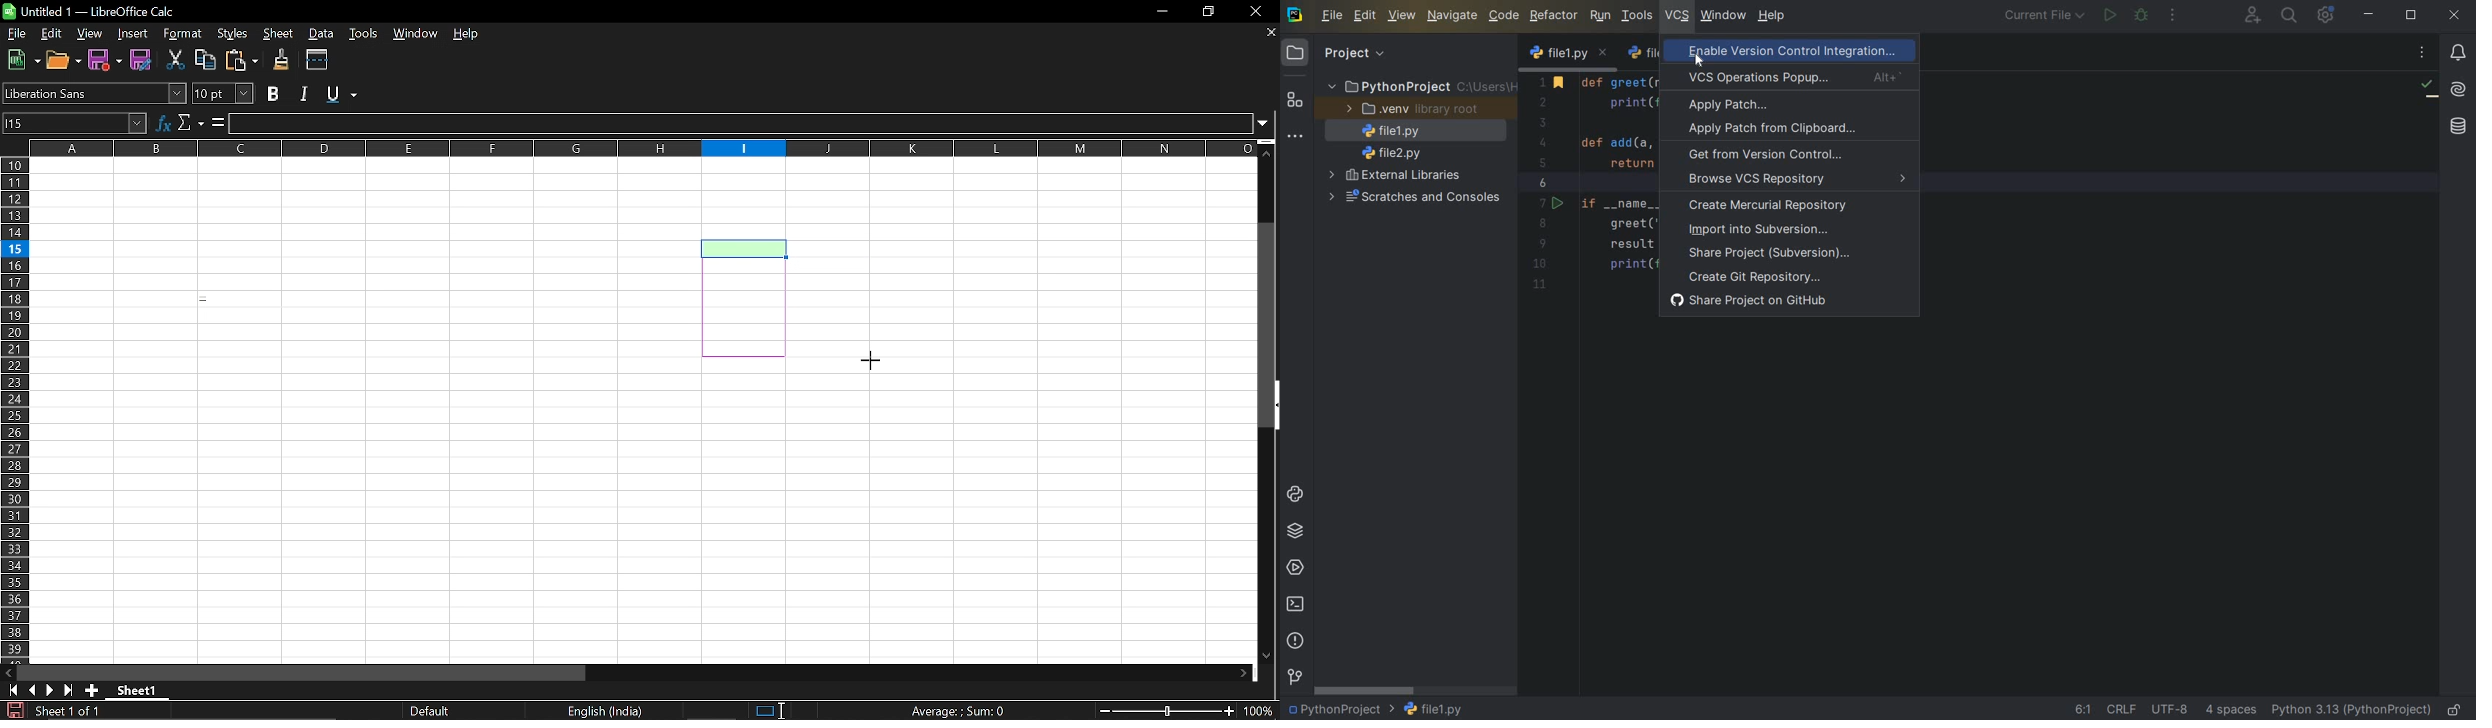 The width and height of the screenshot is (2492, 728). Describe the element at coordinates (344, 95) in the screenshot. I see `Underline` at that location.